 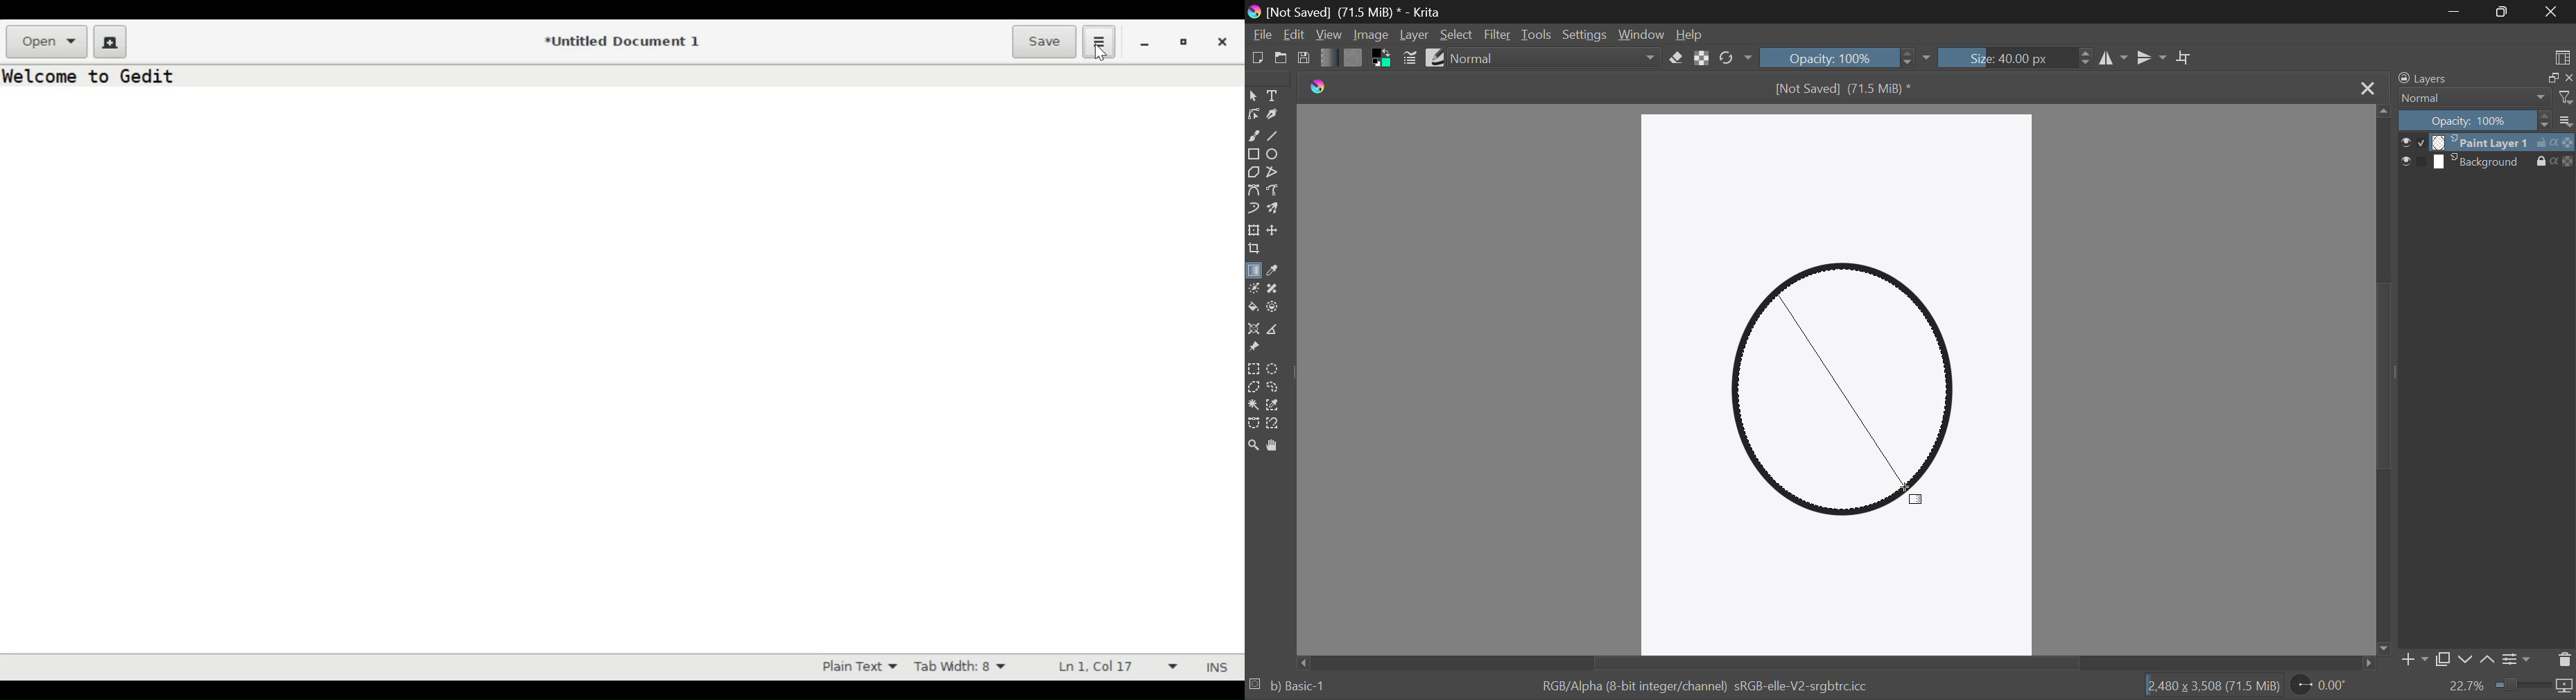 I want to click on zoom slider, so click(x=2524, y=683).